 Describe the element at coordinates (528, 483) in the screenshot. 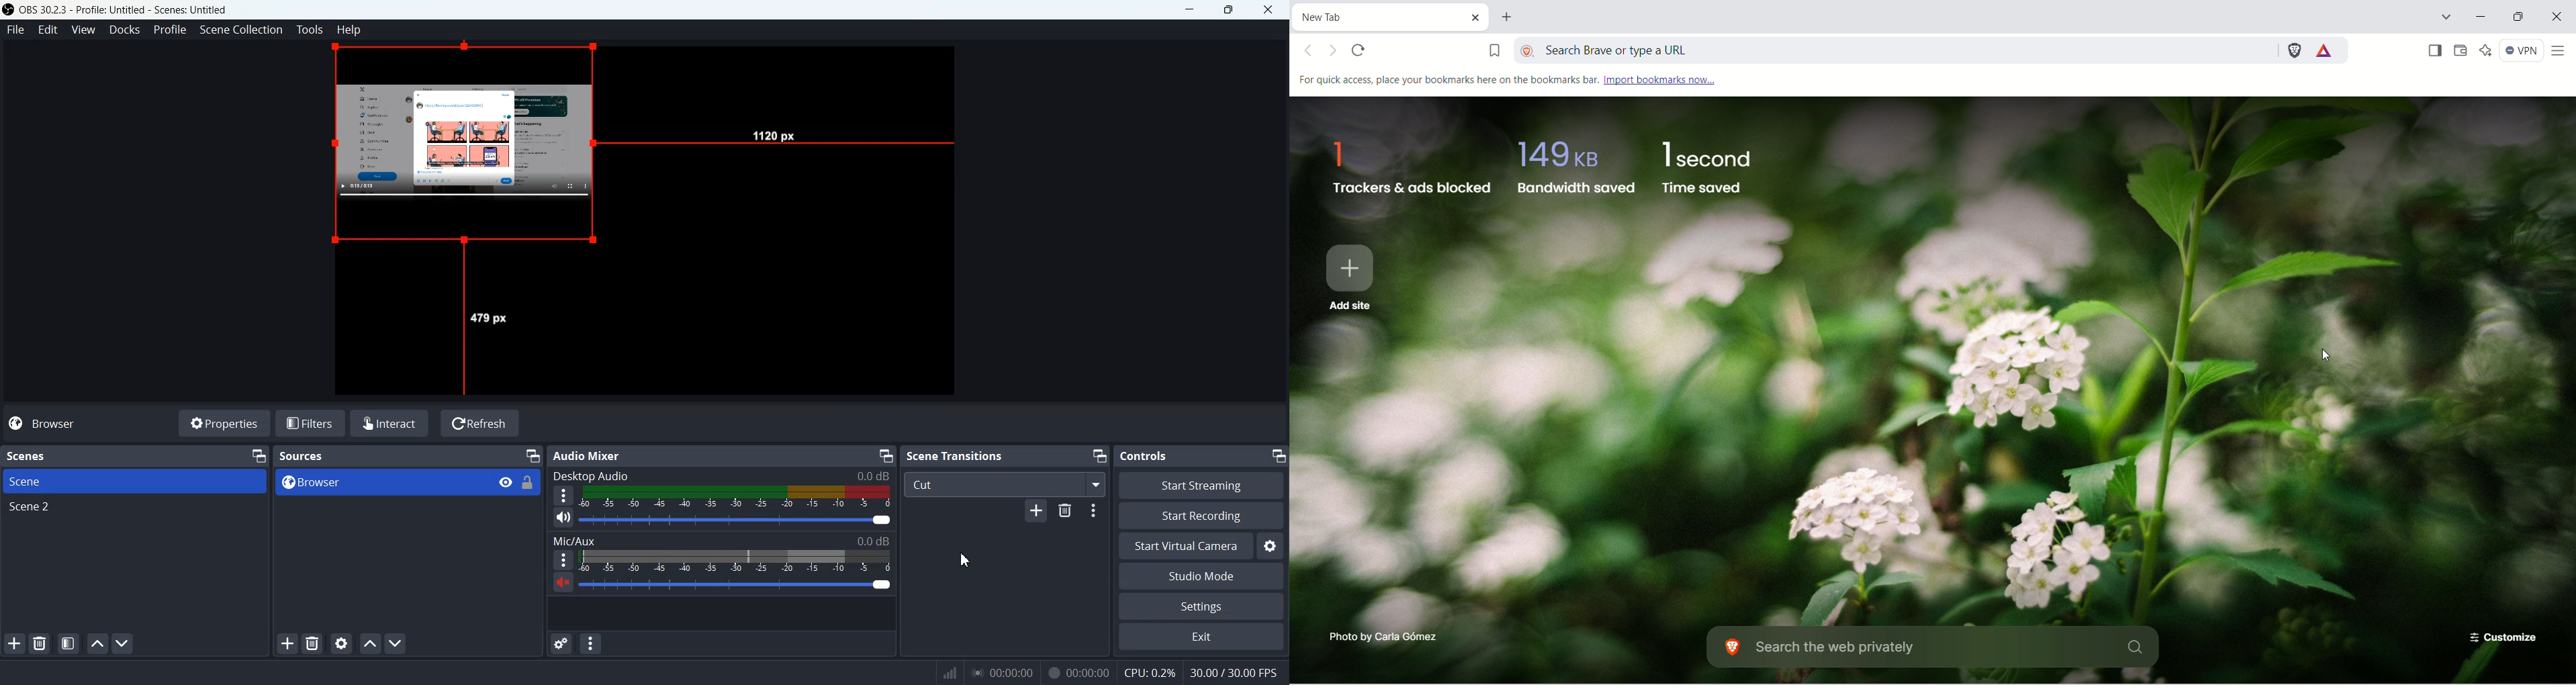

I see `Lock/ unlock` at that location.